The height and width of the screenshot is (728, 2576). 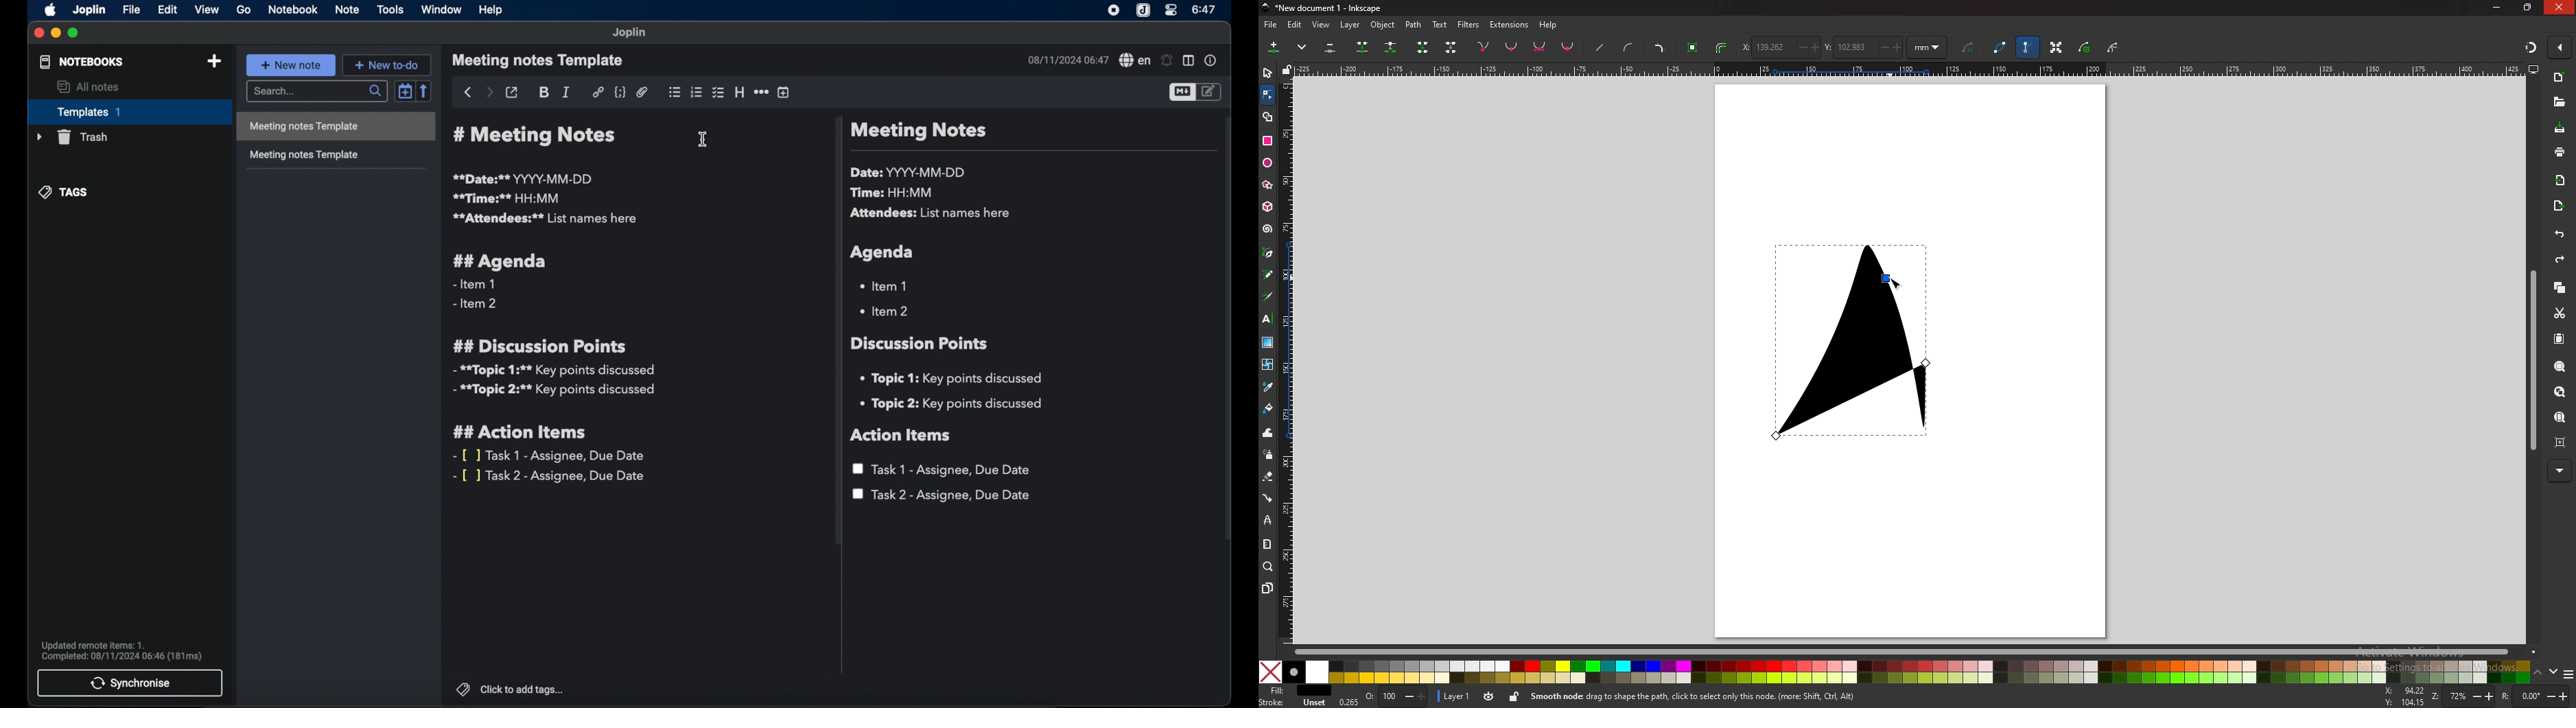 I want to click on ## agenda, so click(x=500, y=262).